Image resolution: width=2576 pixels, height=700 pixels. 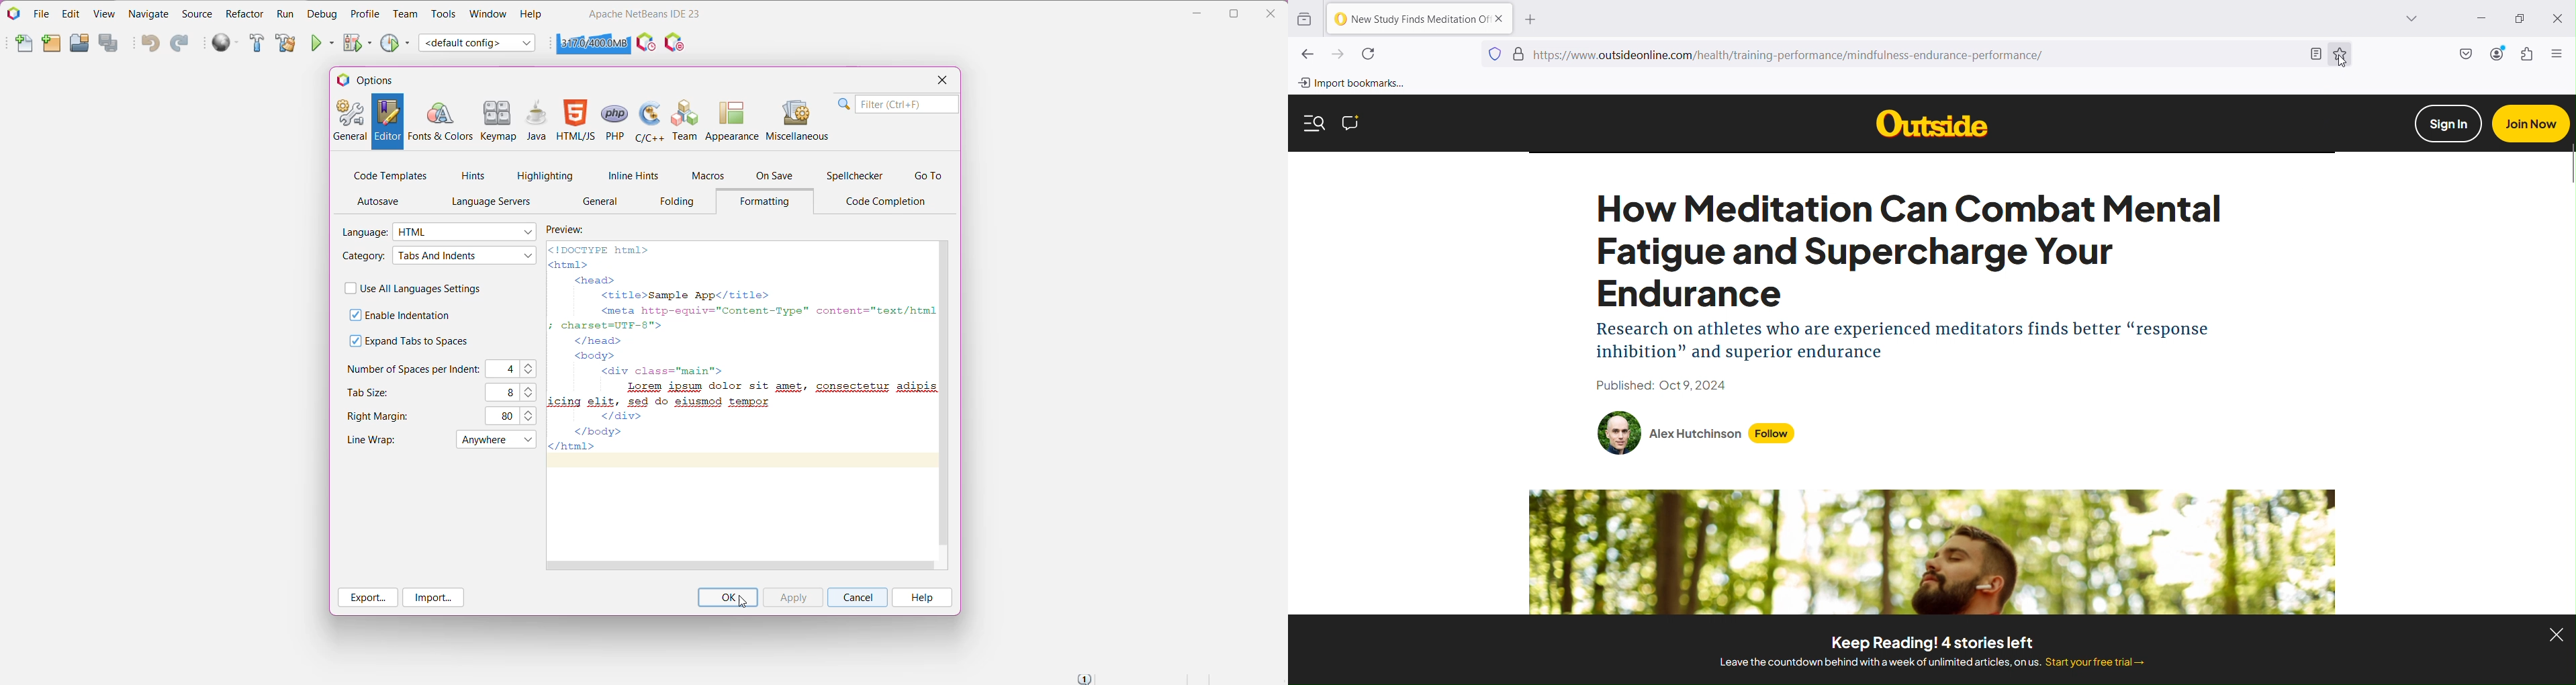 What do you see at coordinates (2530, 124) in the screenshot?
I see `Join now button` at bounding box center [2530, 124].